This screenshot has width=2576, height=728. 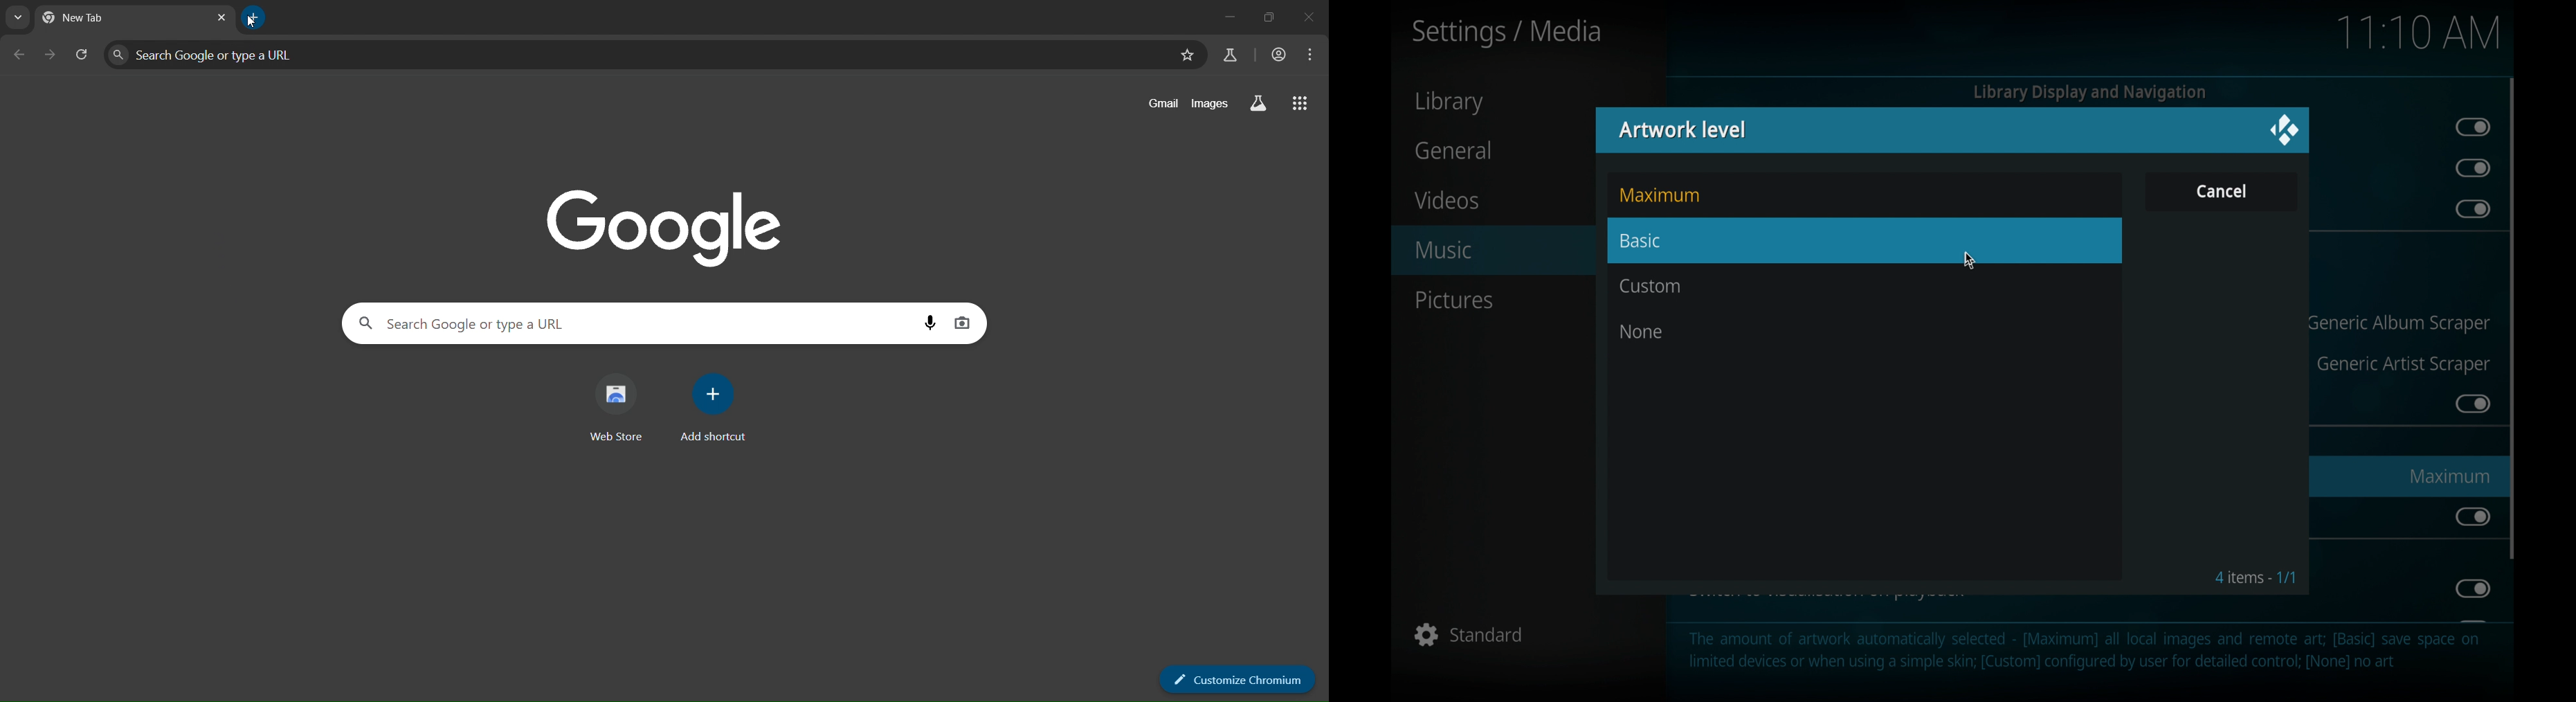 What do you see at coordinates (619, 408) in the screenshot?
I see `web store` at bounding box center [619, 408].